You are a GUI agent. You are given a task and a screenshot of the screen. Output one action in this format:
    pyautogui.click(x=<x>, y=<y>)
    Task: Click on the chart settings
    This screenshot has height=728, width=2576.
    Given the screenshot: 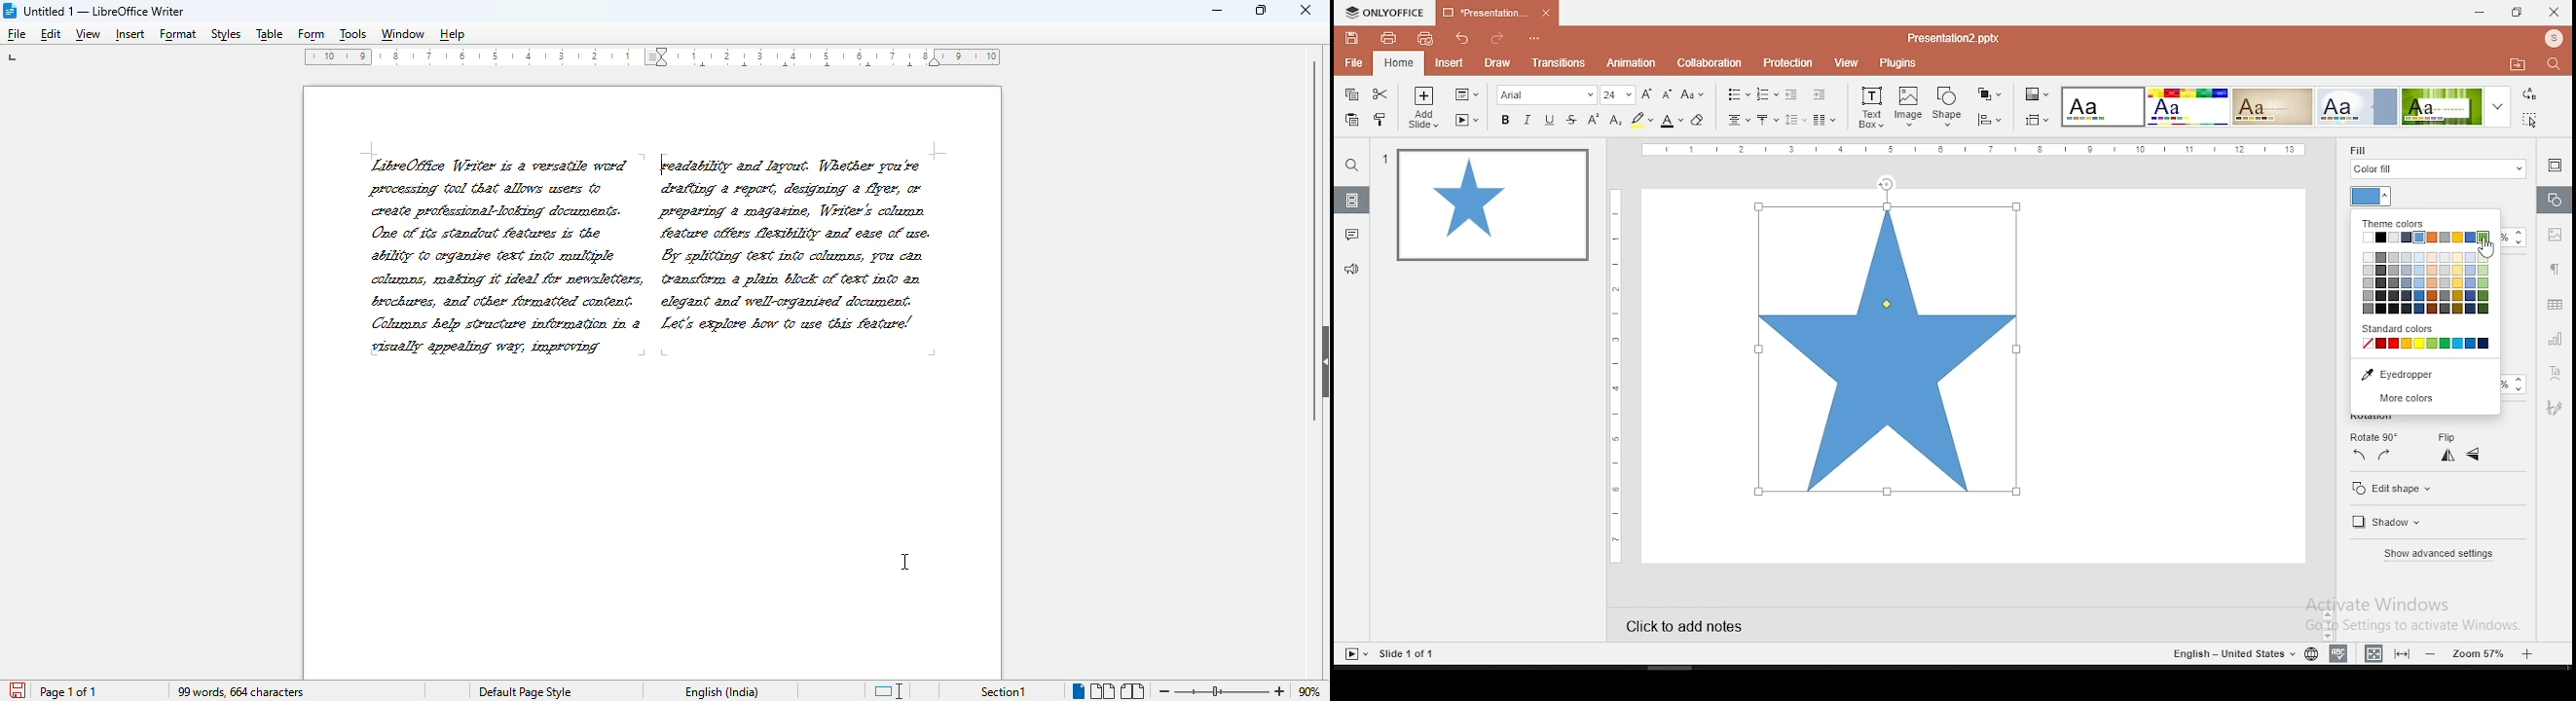 What is the action you would take?
    pyautogui.click(x=2553, y=338)
    